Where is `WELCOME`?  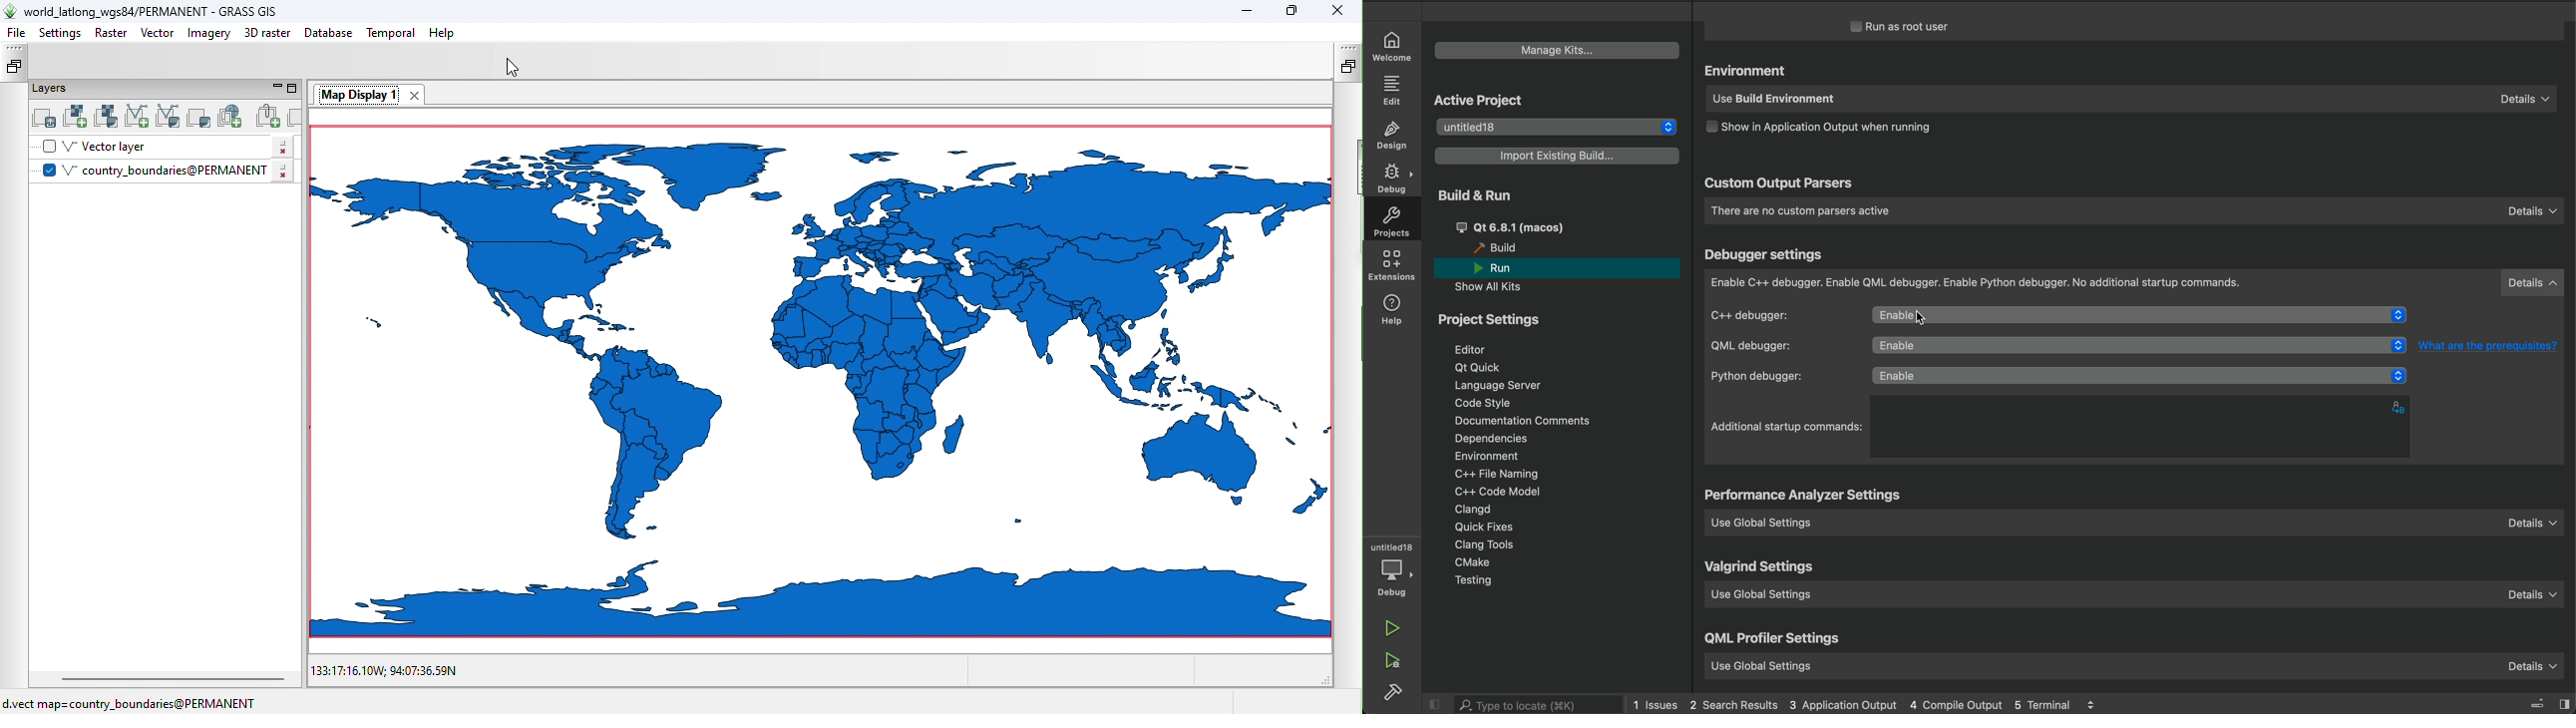 WELCOME is located at coordinates (1392, 46).